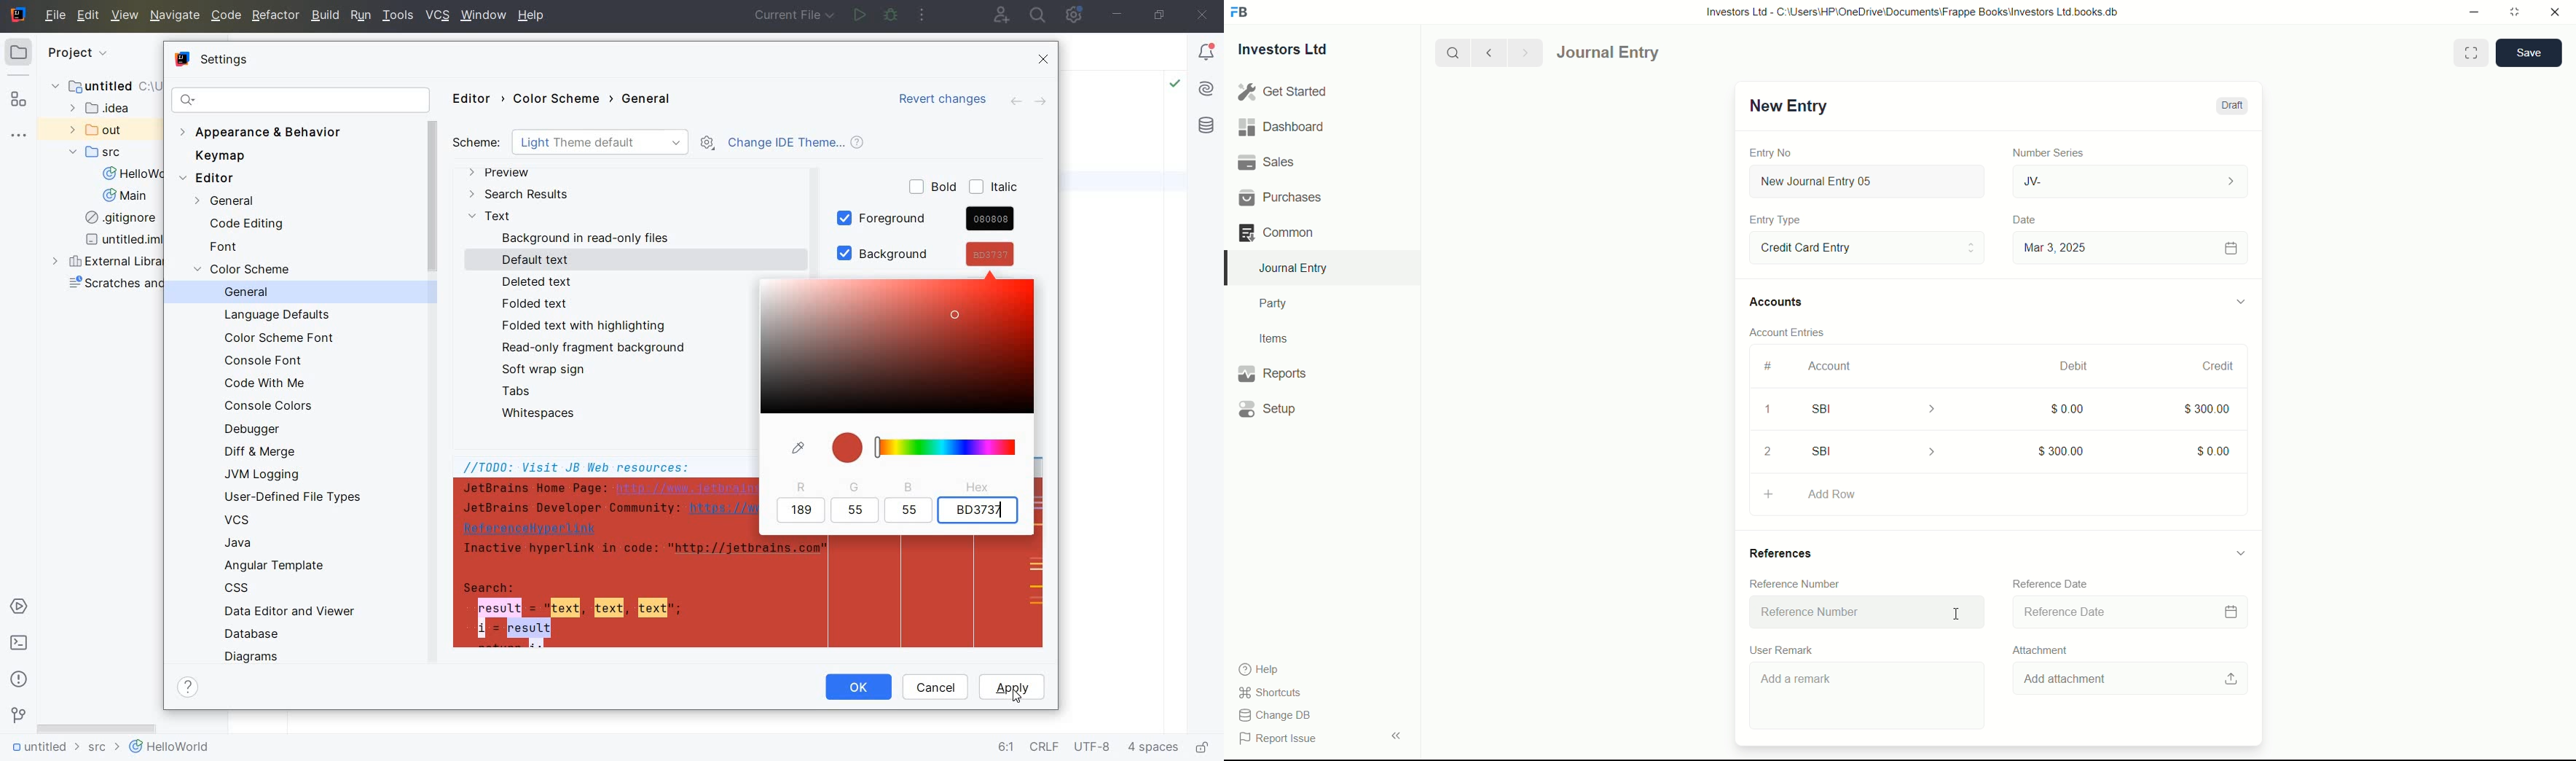  What do you see at coordinates (2058, 450) in the screenshot?
I see `$300.00` at bounding box center [2058, 450].